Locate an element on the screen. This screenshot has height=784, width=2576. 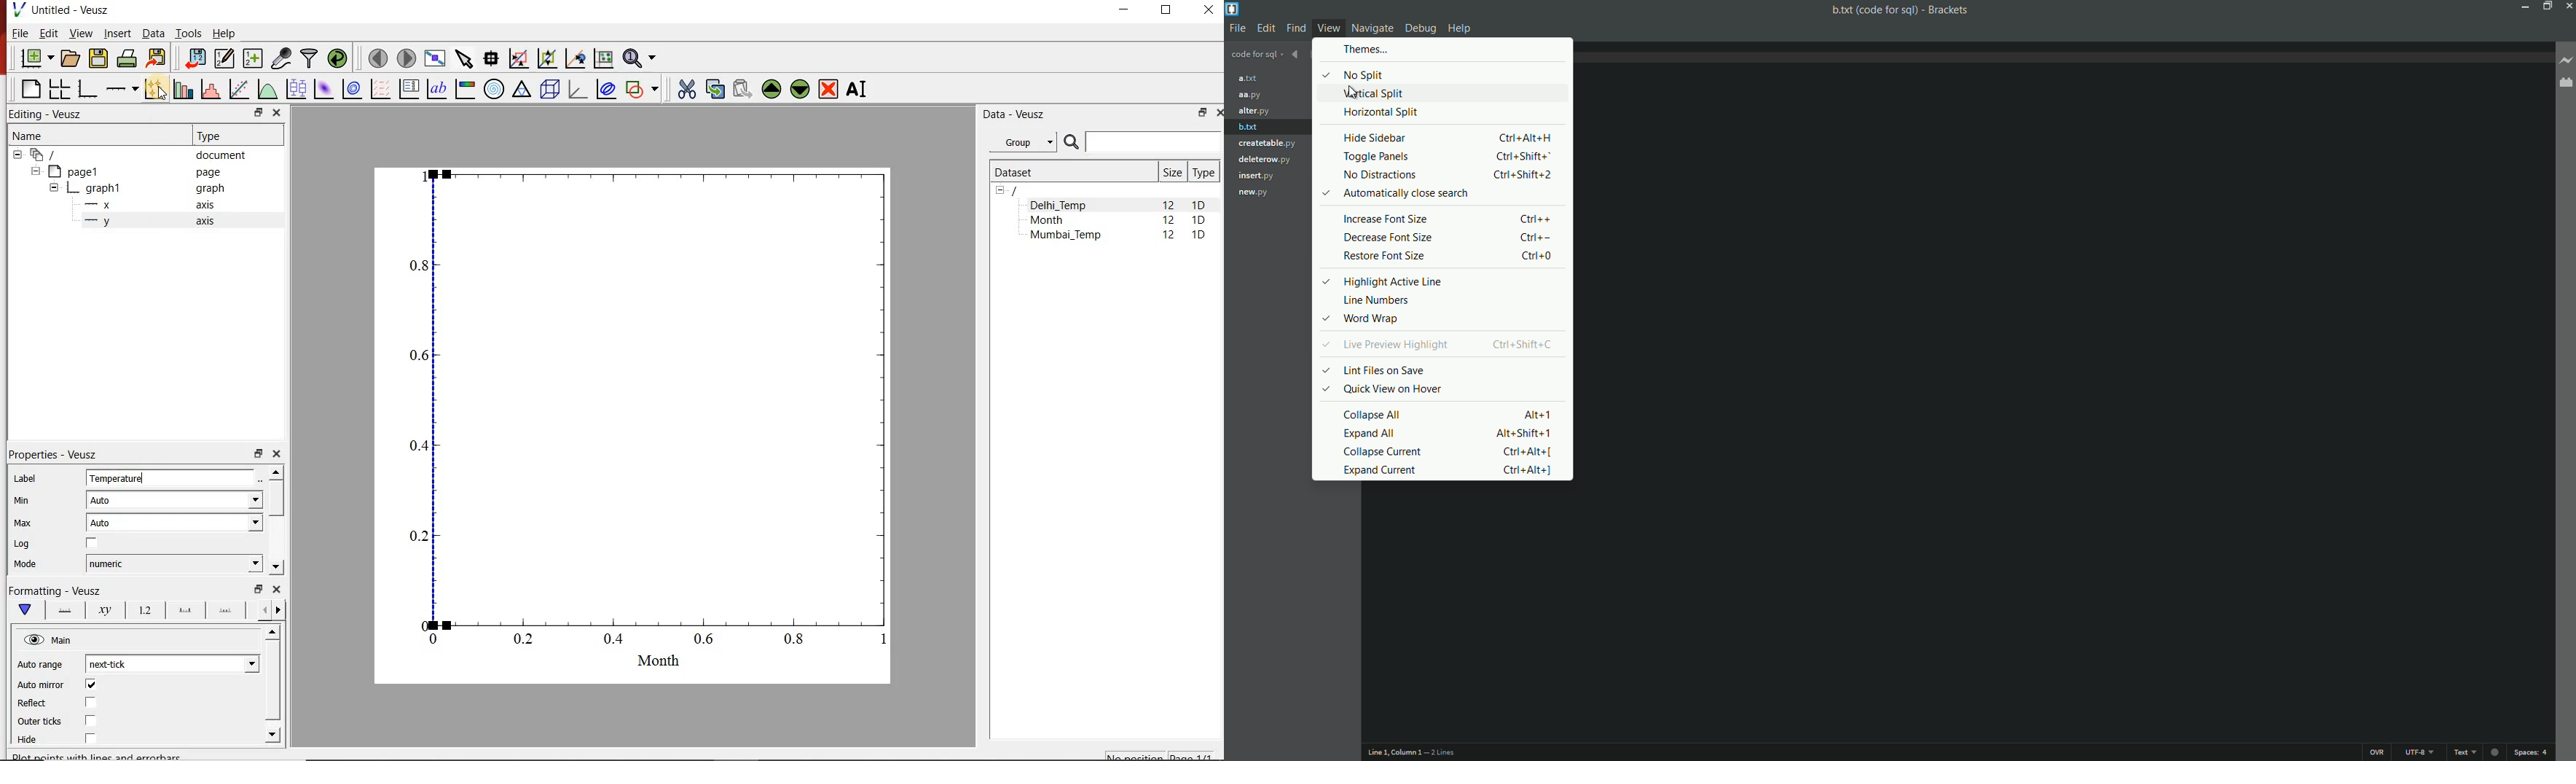
cut the selected widget is located at coordinates (686, 89).